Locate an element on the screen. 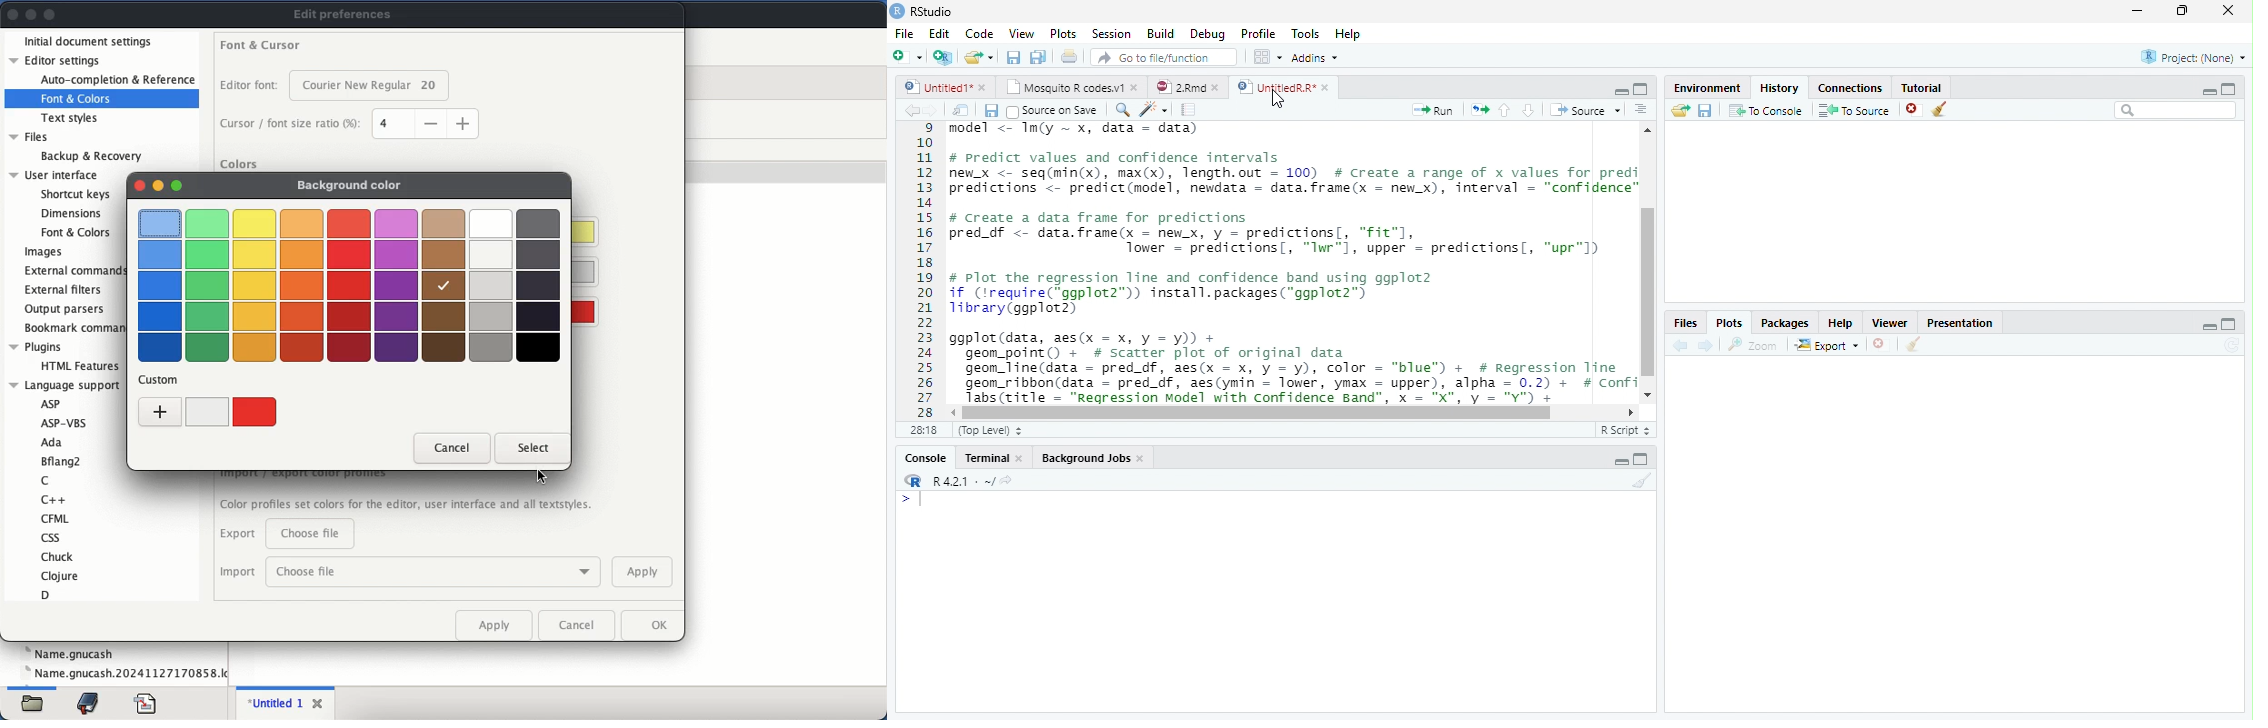 The width and height of the screenshot is (2268, 728). Zoom is located at coordinates (1752, 346).